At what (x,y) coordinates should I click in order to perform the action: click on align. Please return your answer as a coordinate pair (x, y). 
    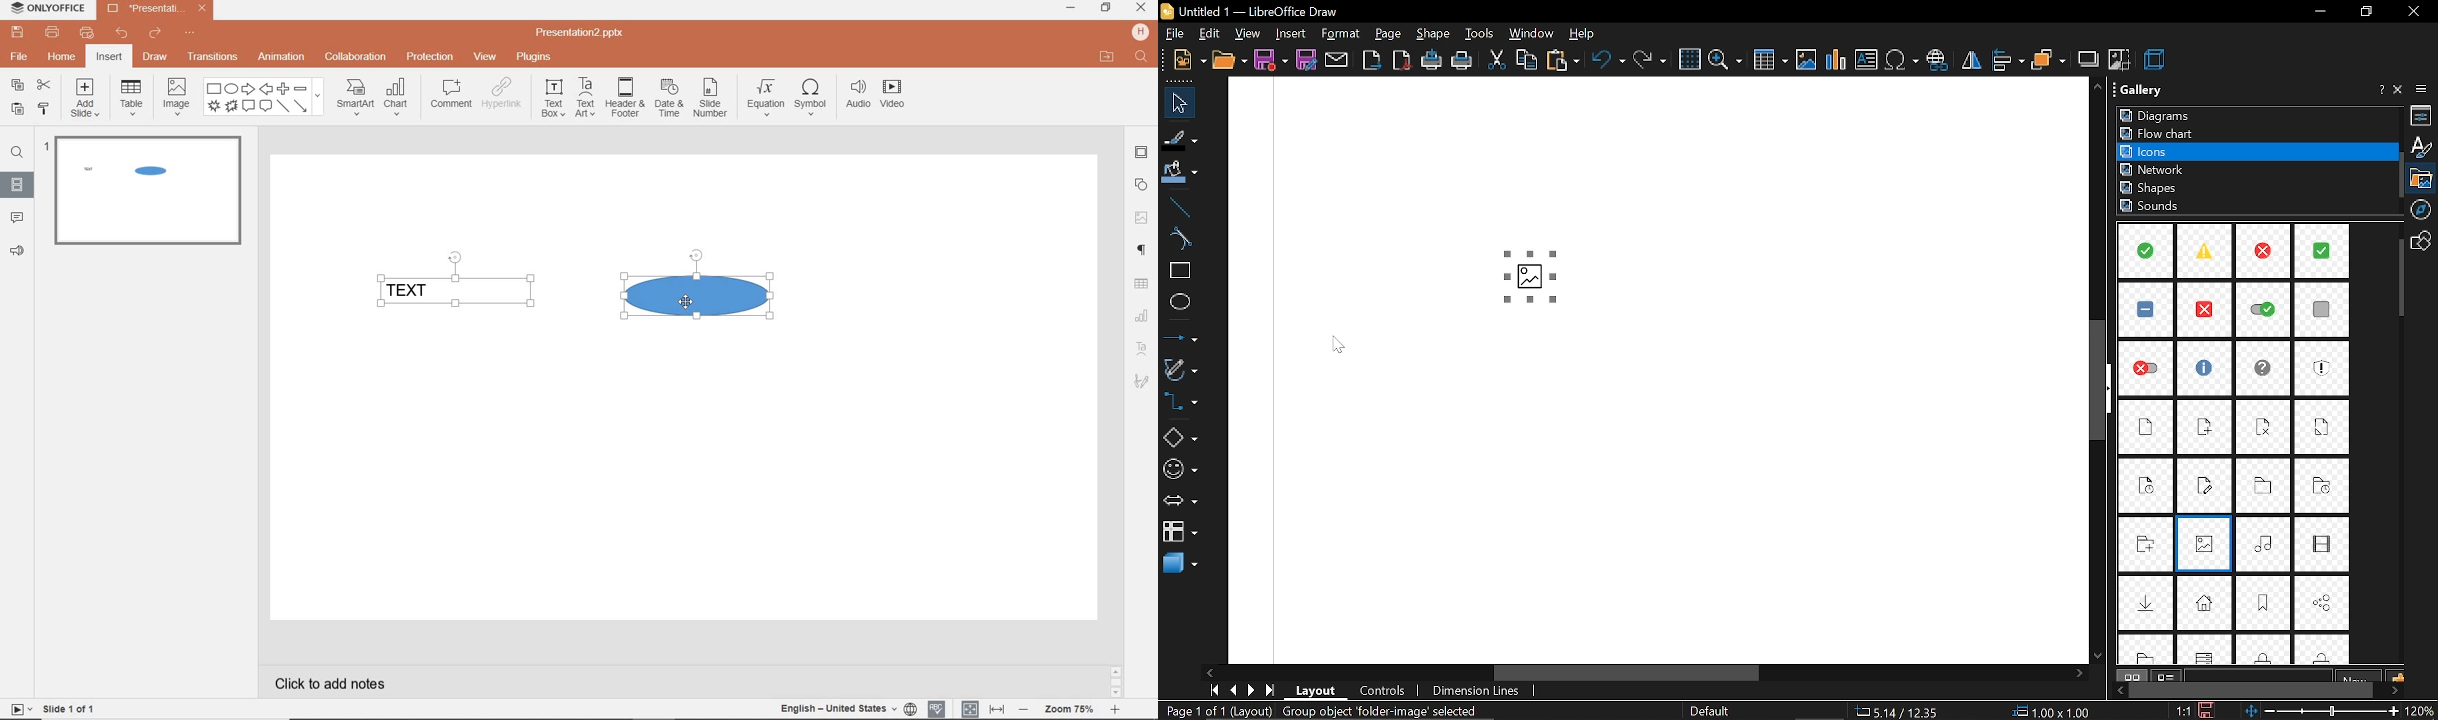
    Looking at the image, I should click on (2007, 60).